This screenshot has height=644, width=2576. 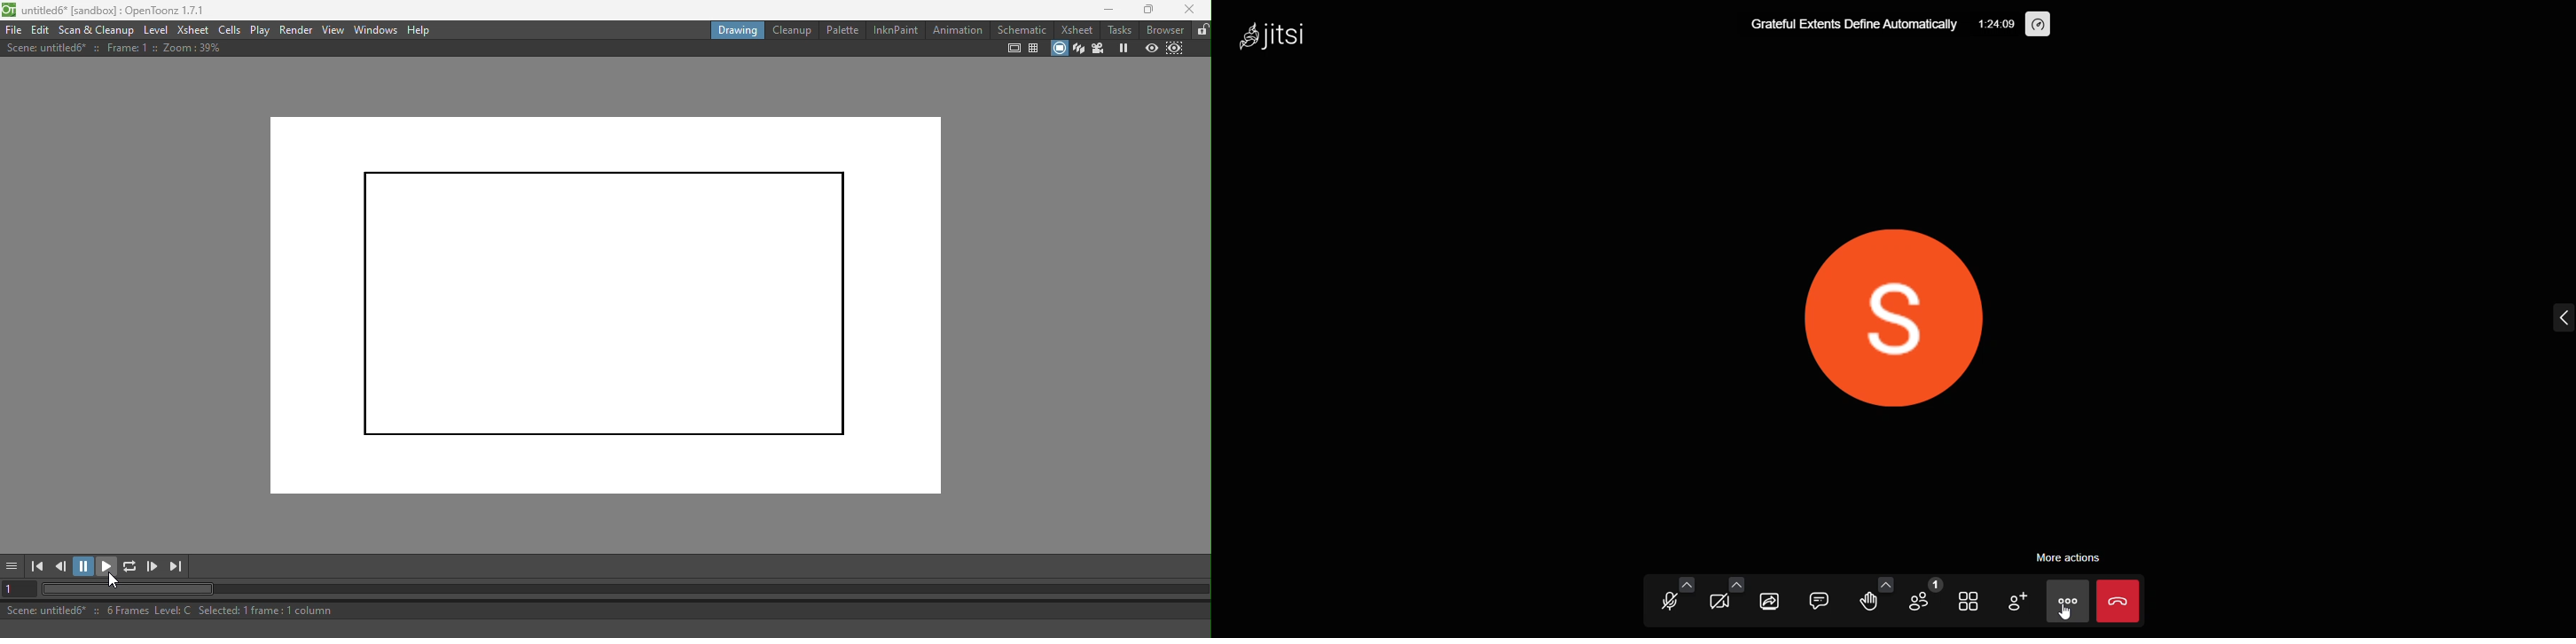 I want to click on Play, so click(x=260, y=29).